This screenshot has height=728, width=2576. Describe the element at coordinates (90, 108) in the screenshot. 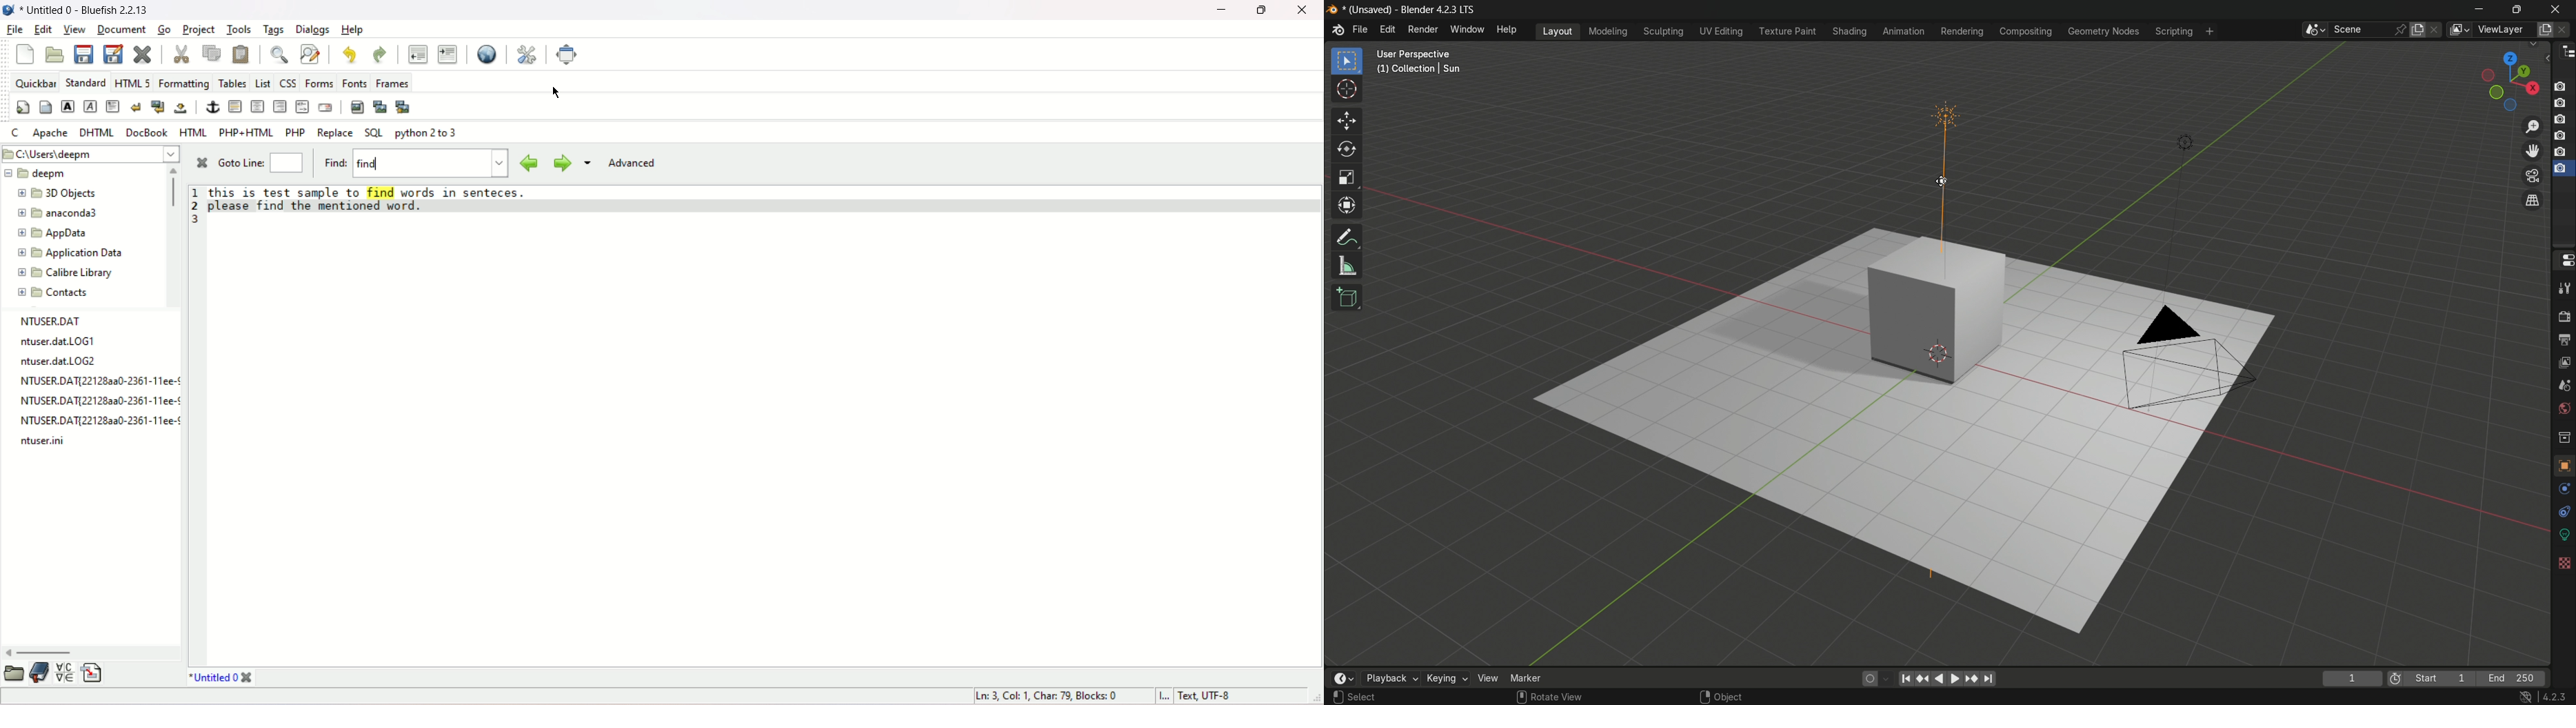

I see `emphasis` at that location.